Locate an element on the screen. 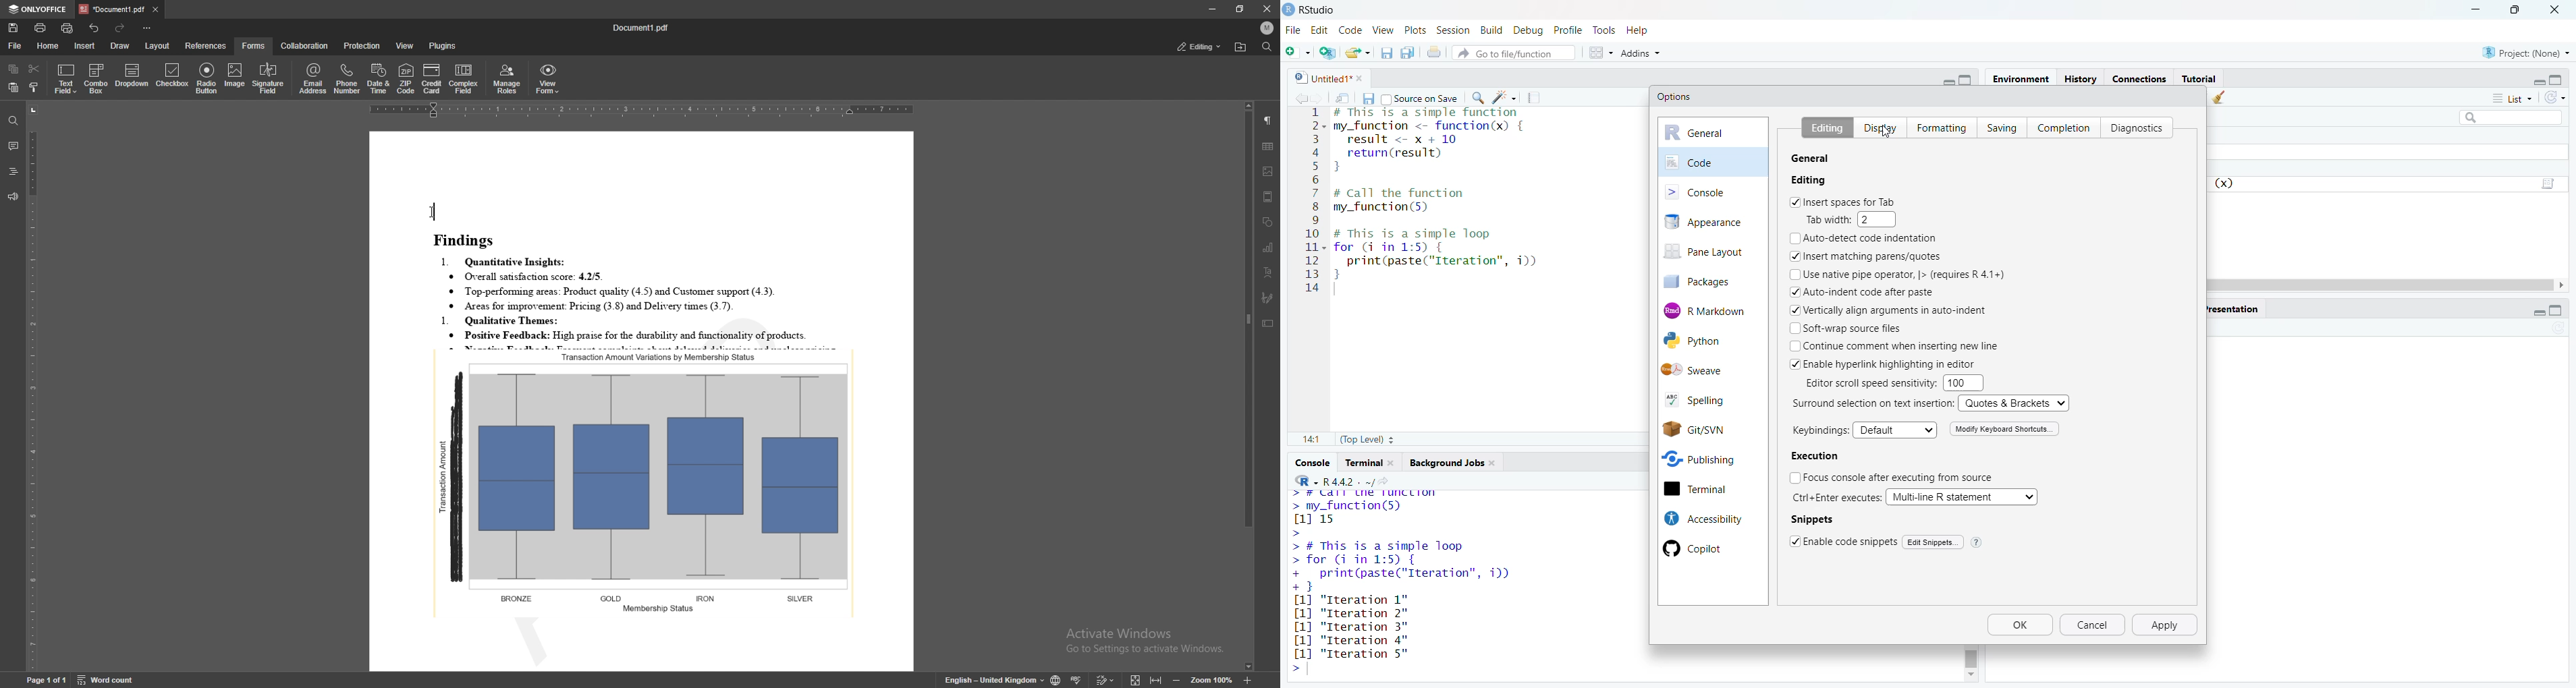  Auto-detect code indentation is located at coordinates (1867, 237).